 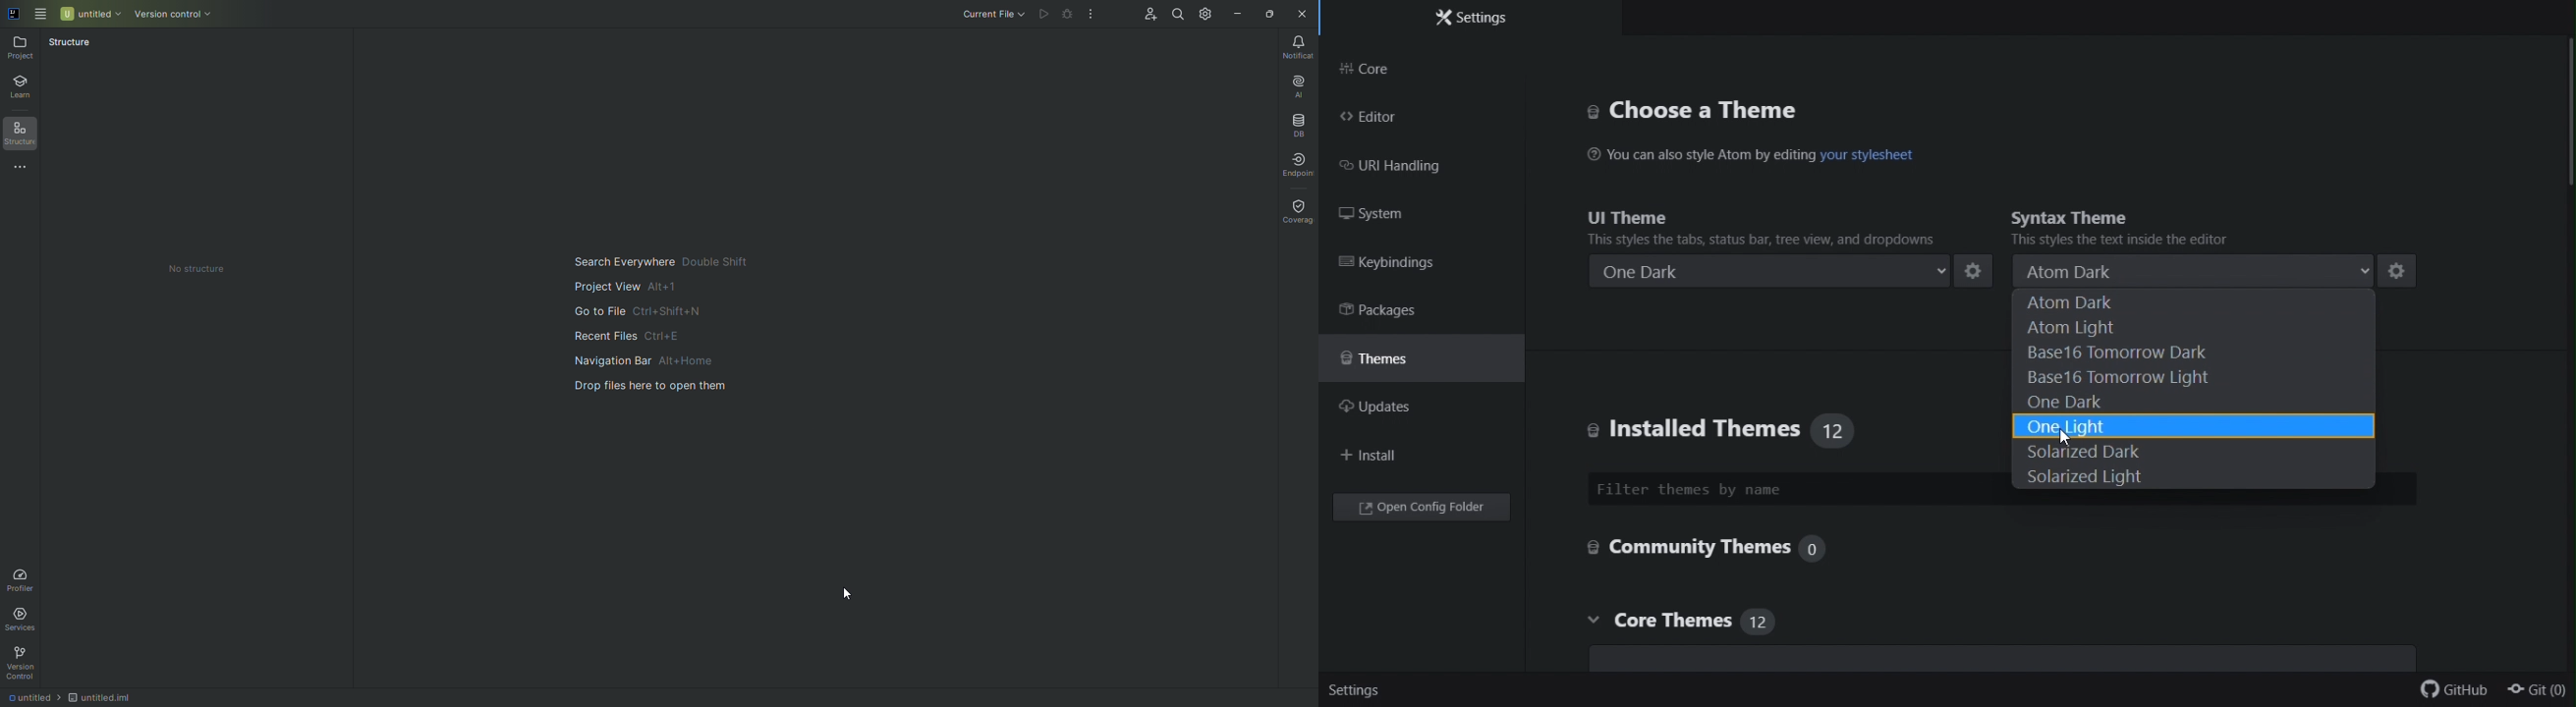 I want to click on Profiler, so click(x=23, y=578).